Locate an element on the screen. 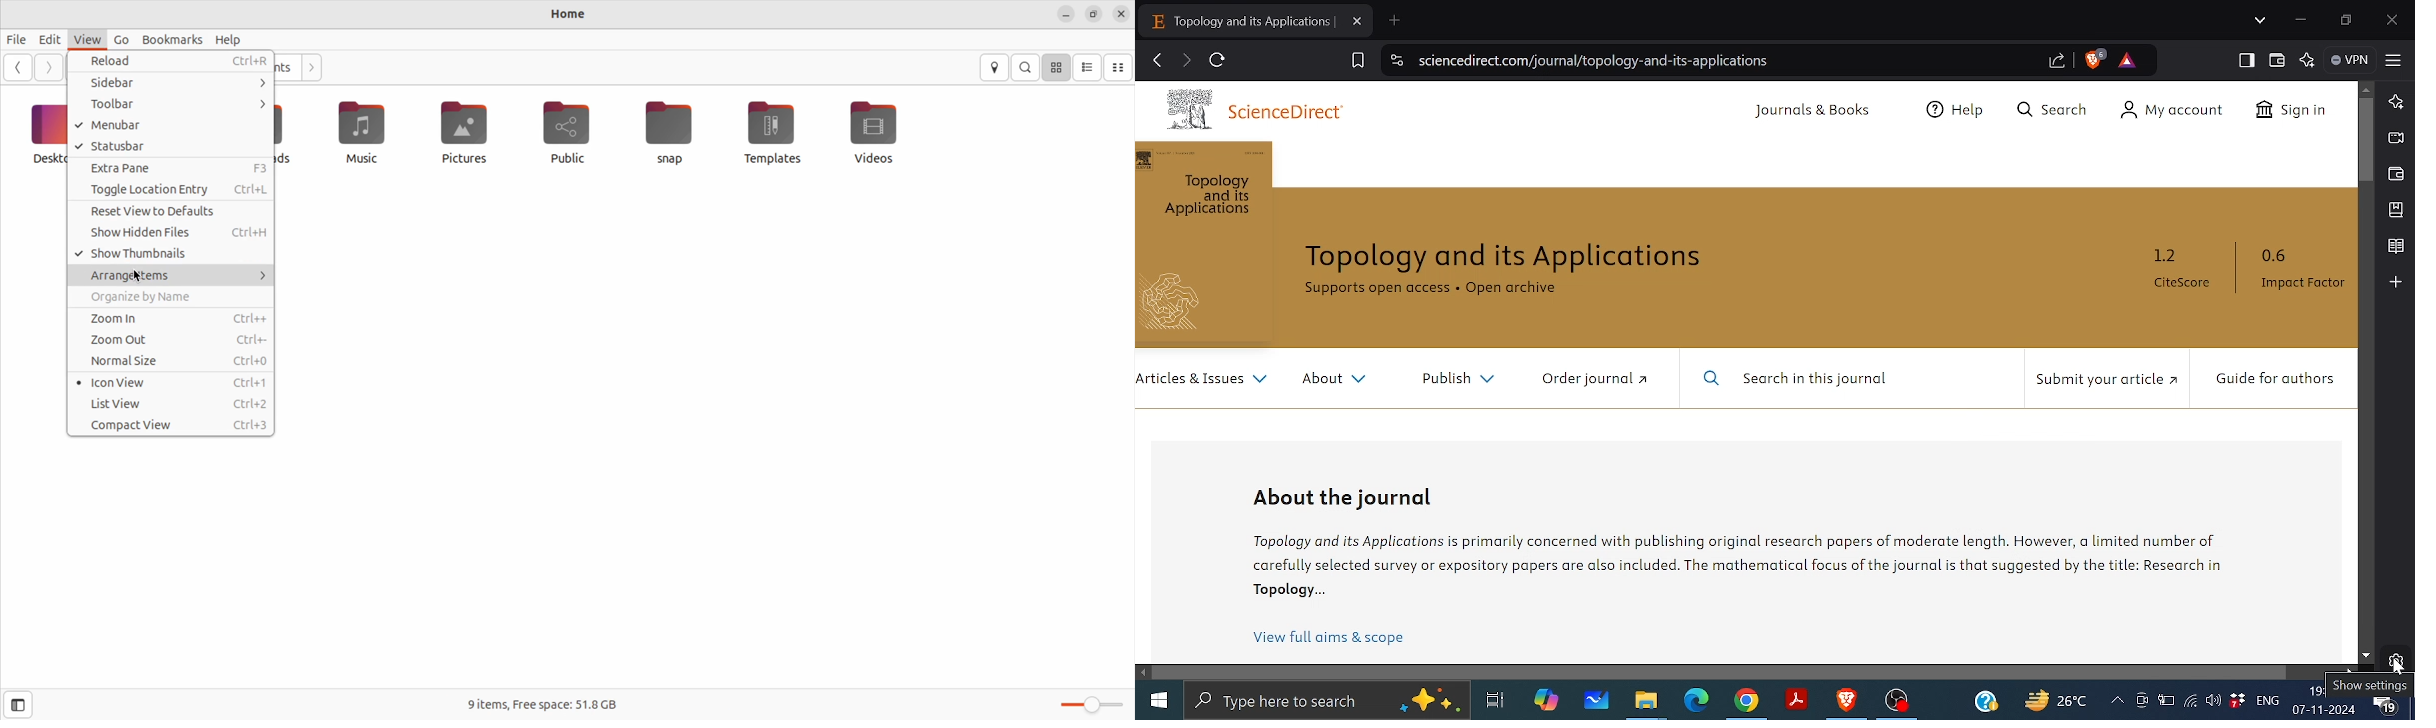  Go forward is located at coordinates (1185, 60).